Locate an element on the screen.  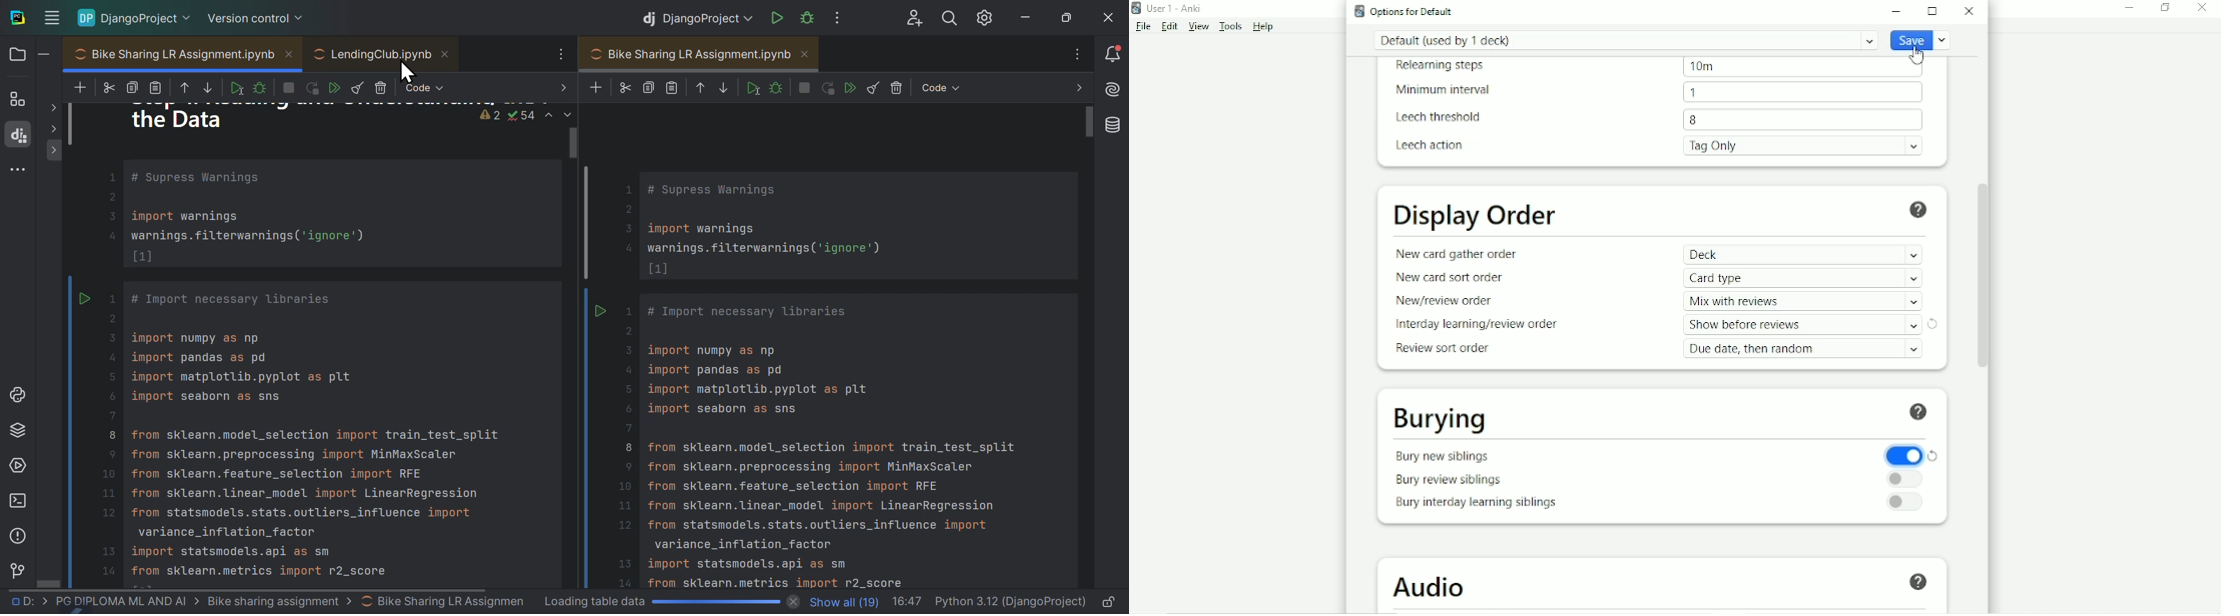
Toggle on/off is located at coordinates (1905, 503).